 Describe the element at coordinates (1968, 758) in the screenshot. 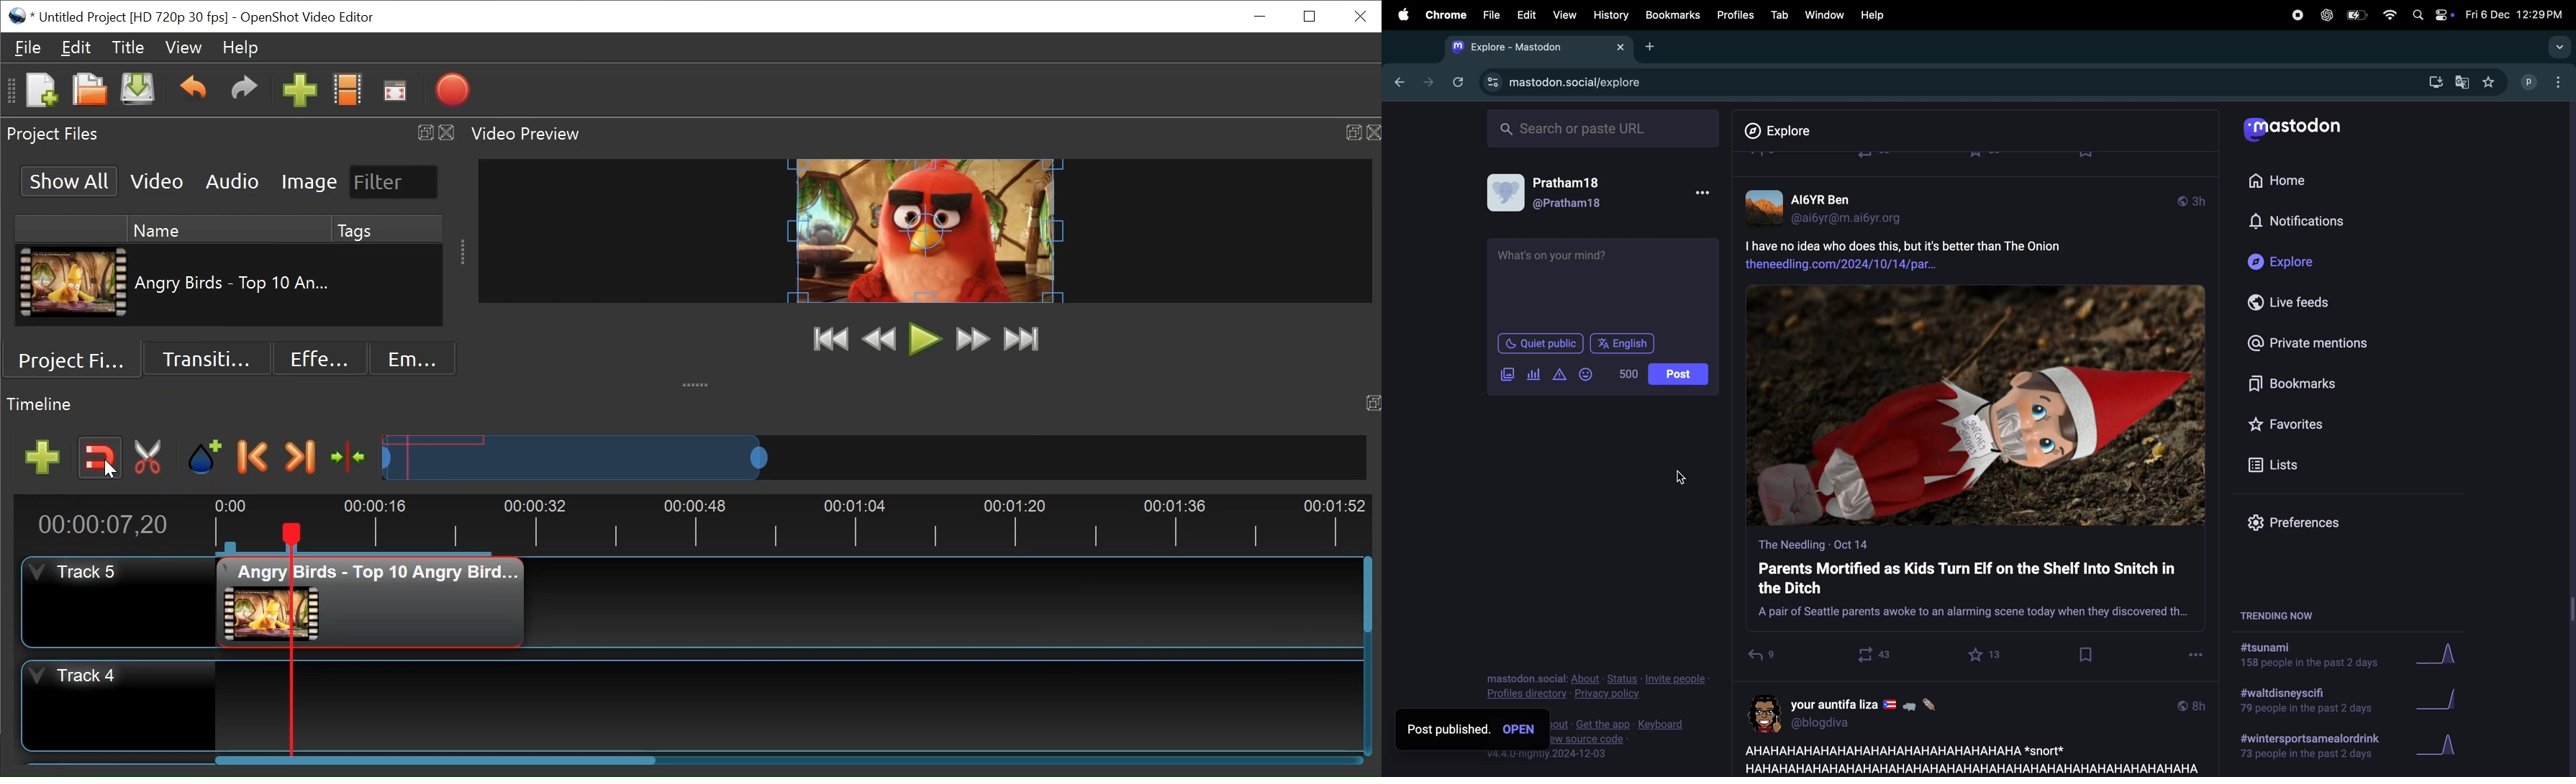

I see `post` at that location.